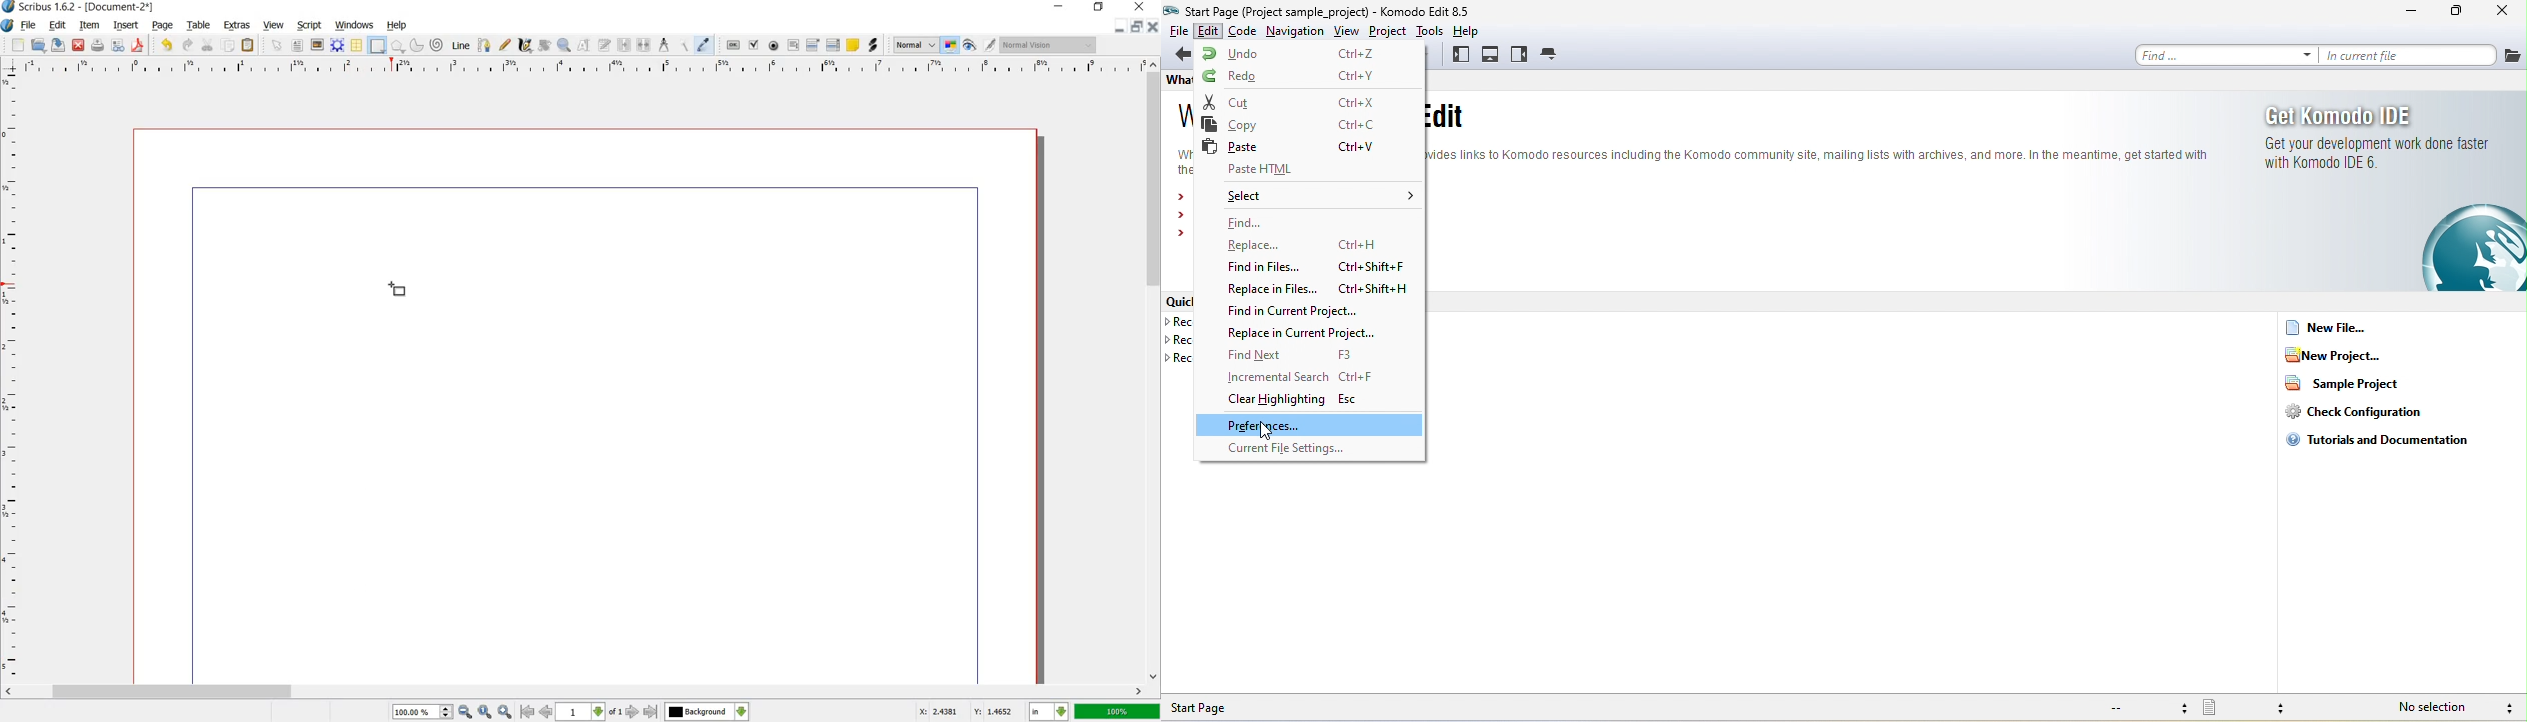 The width and height of the screenshot is (2548, 728). Describe the element at coordinates (524, 45) in the screenshot. I see `CALLIGRAPHIC LINE` at that location.